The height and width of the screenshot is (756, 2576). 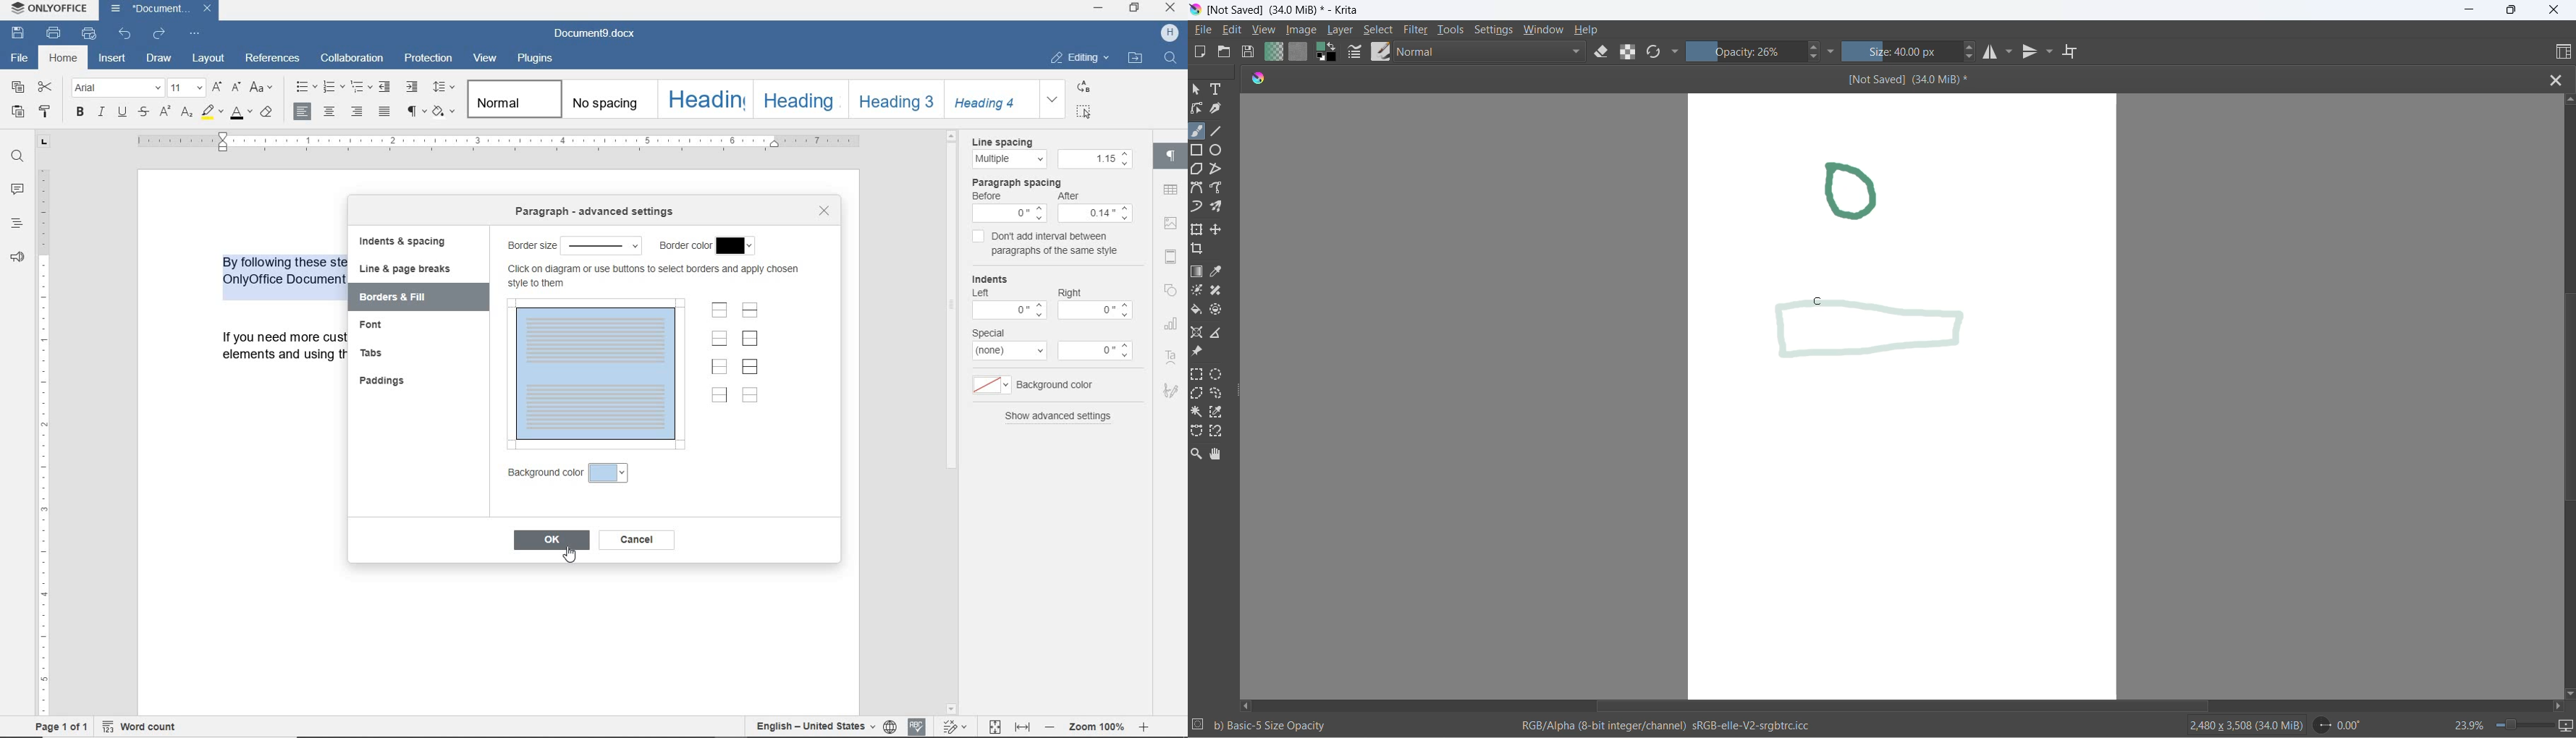 What do you see at coordinates (2508, 10) in the screenshot?
I see `maximize` at bounding box center [2508, 10].